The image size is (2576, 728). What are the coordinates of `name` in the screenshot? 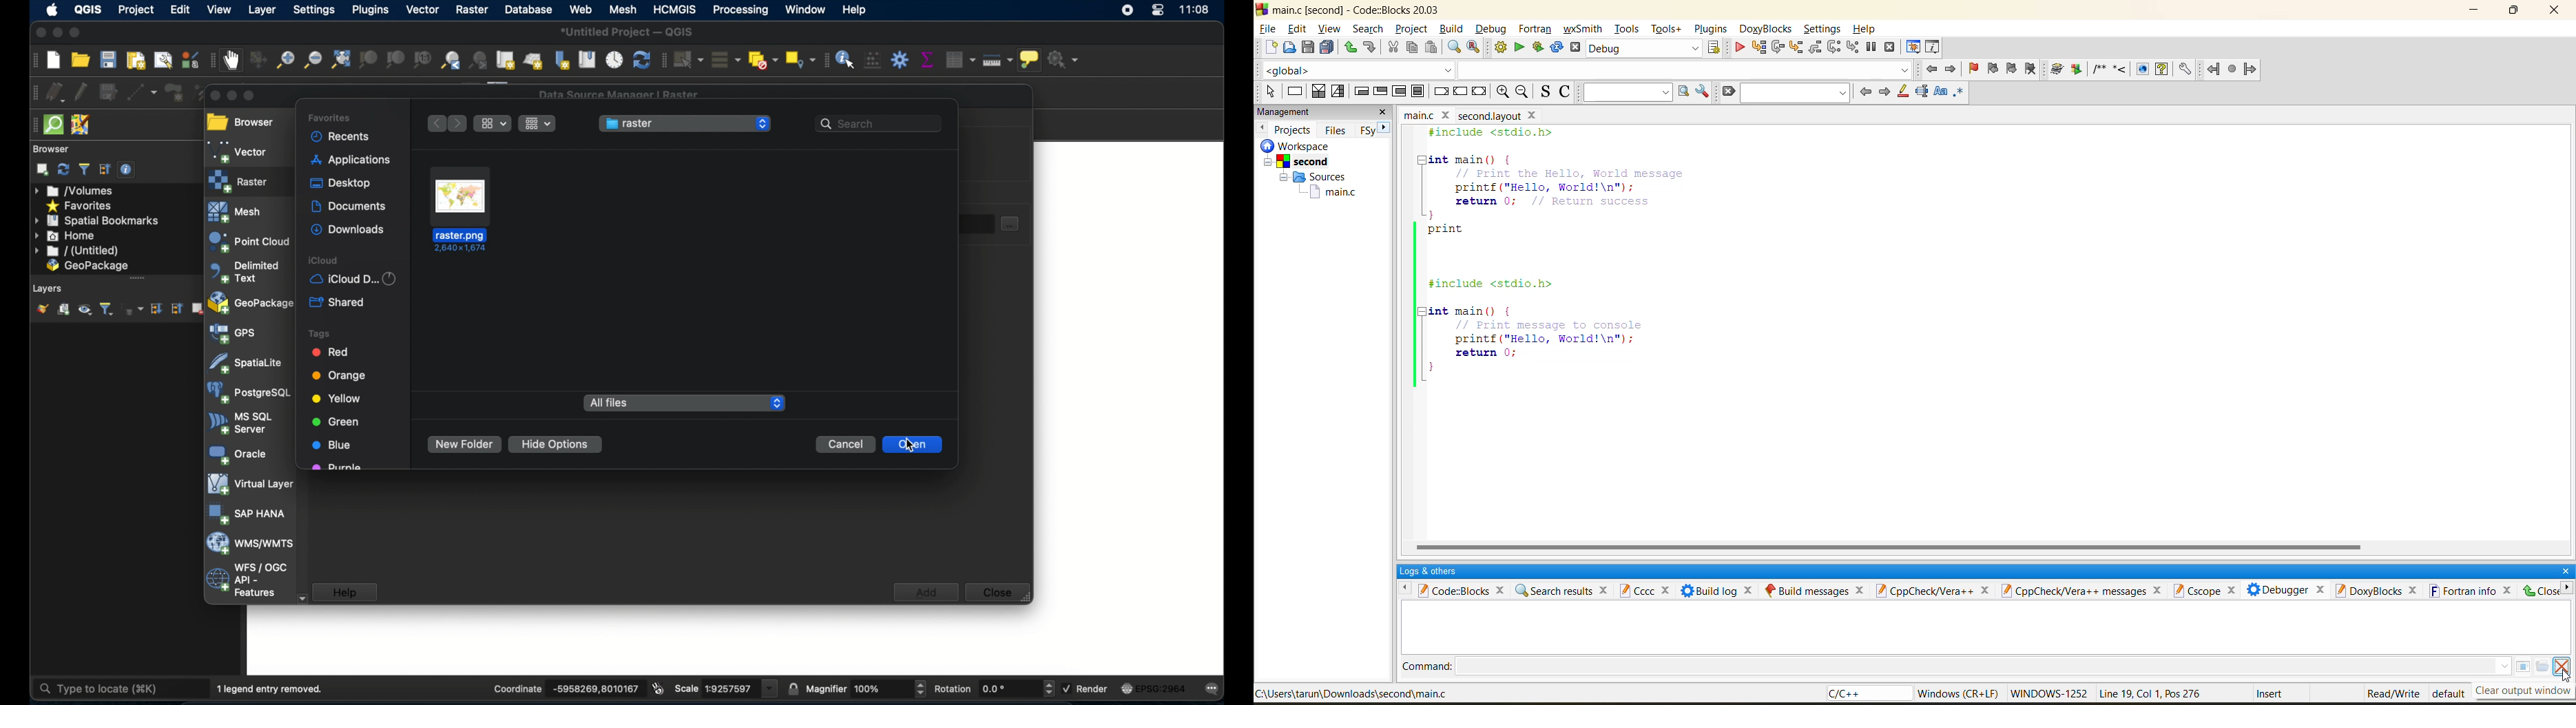 It's located at (460, 235).